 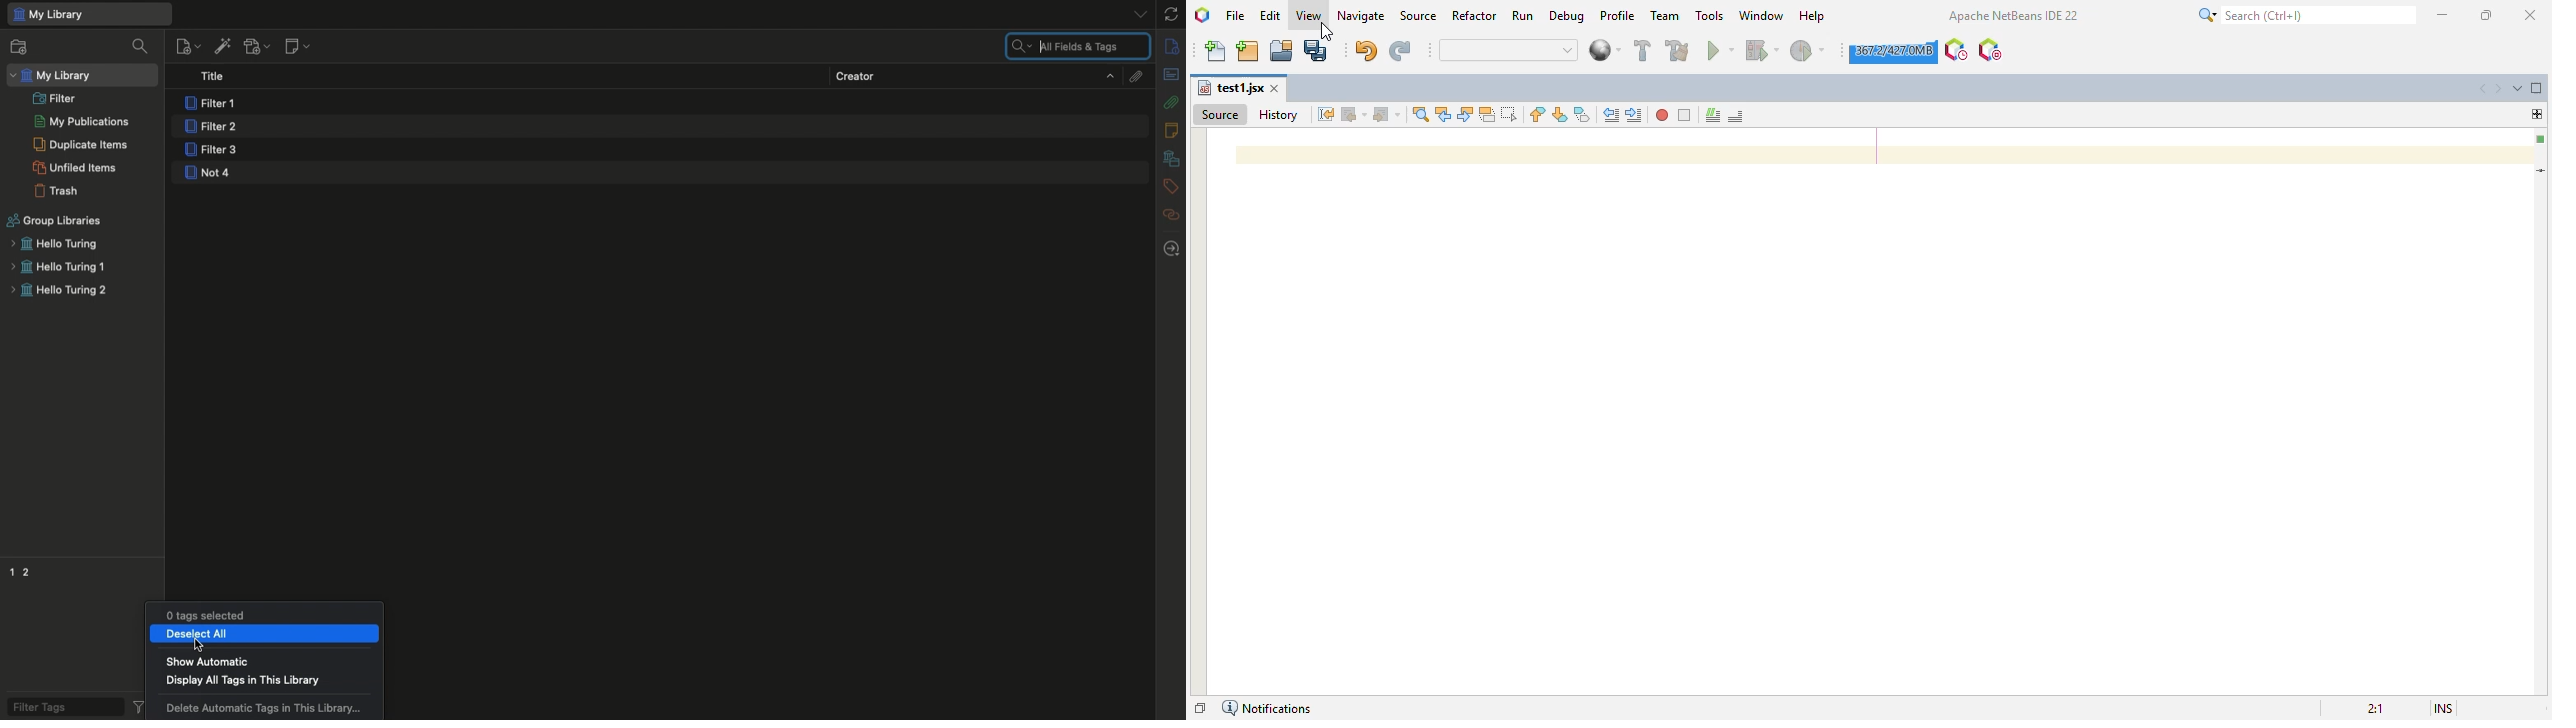 What do you see at coordinates (1316, 51) in the screenshot?
I see `save all` at bounding box center [1316, 51].